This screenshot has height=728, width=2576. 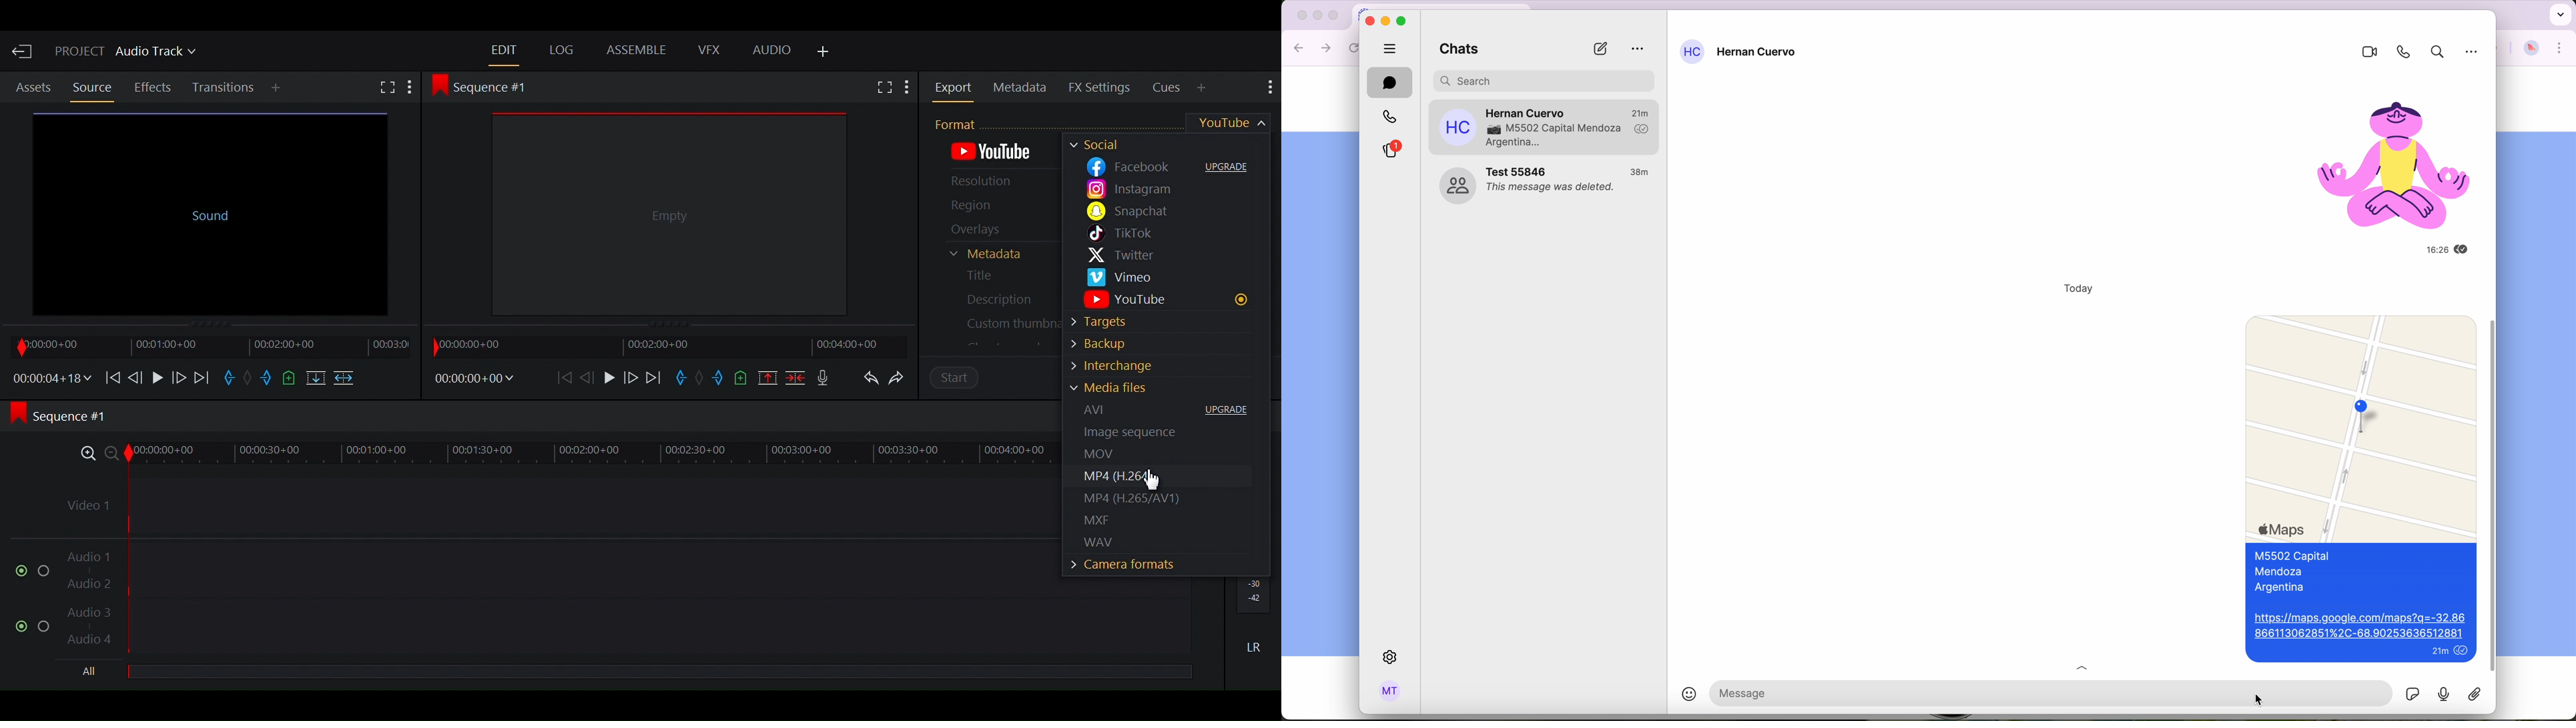 I want to click on refresh the page, so click(x=1356, y=48).